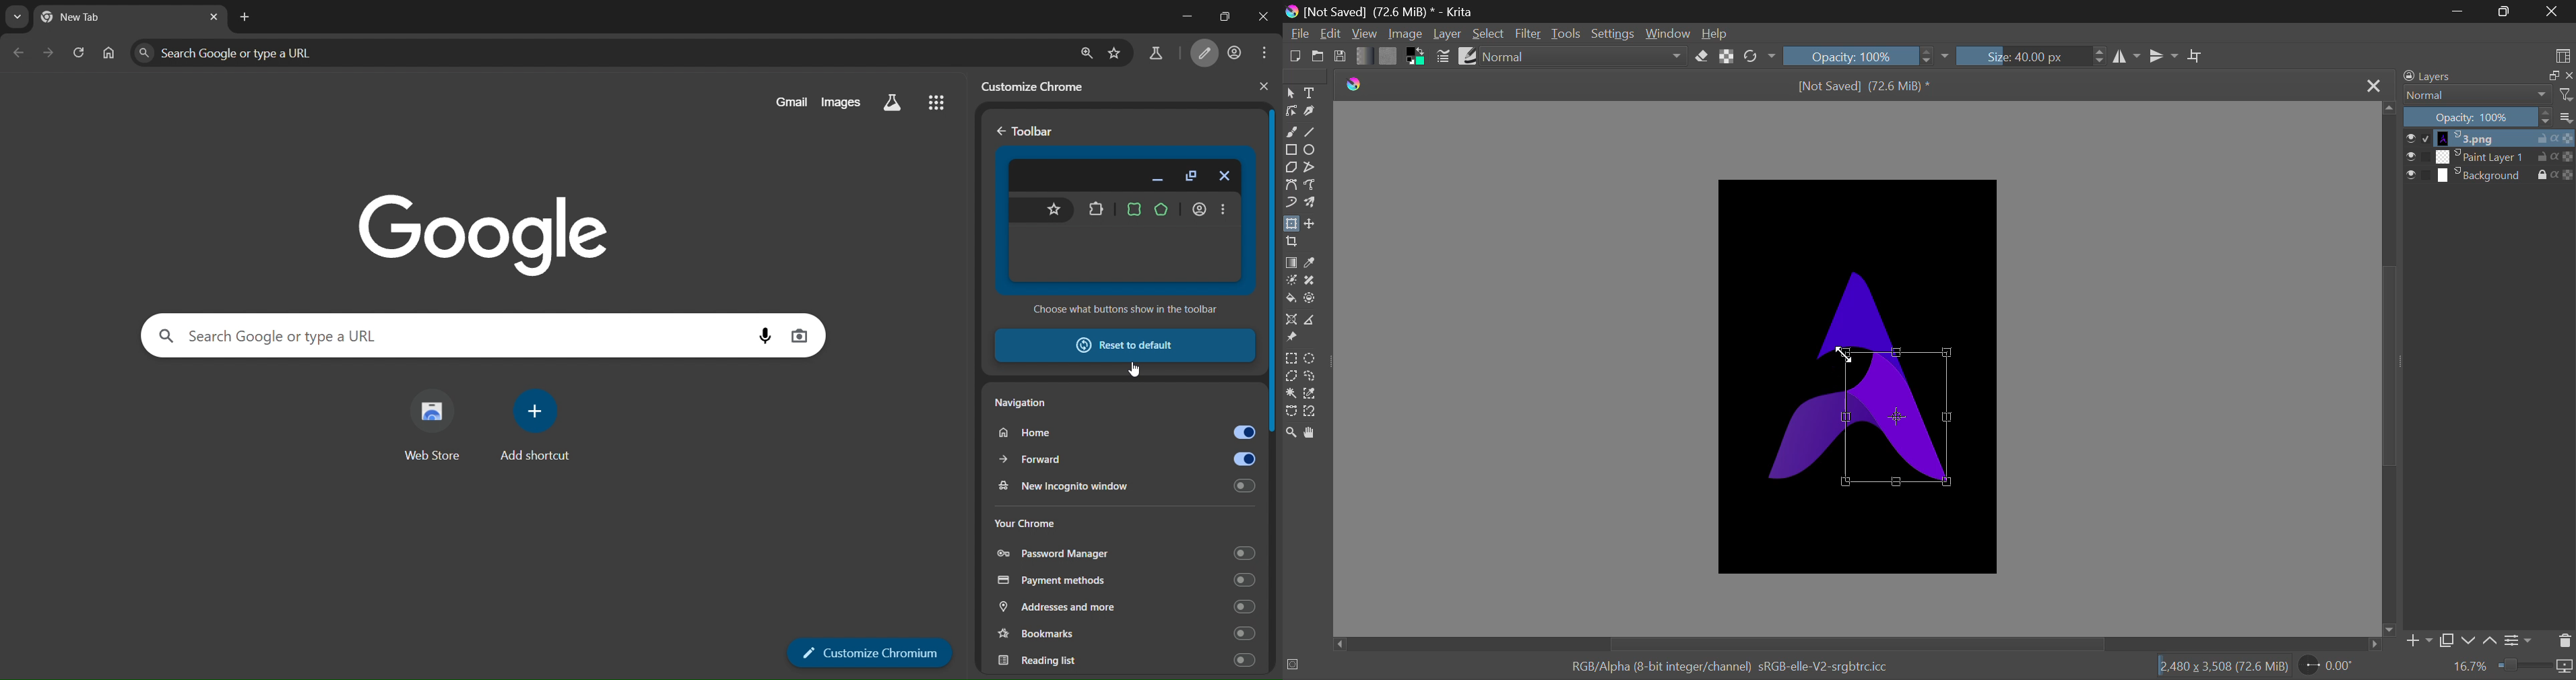 This screenshot has width=2576, height=700. Describe the element at coordinates (1390, 11) in the screenshot. I see `[Not Saved] (71.4 MiB) * - Krita` at that location.